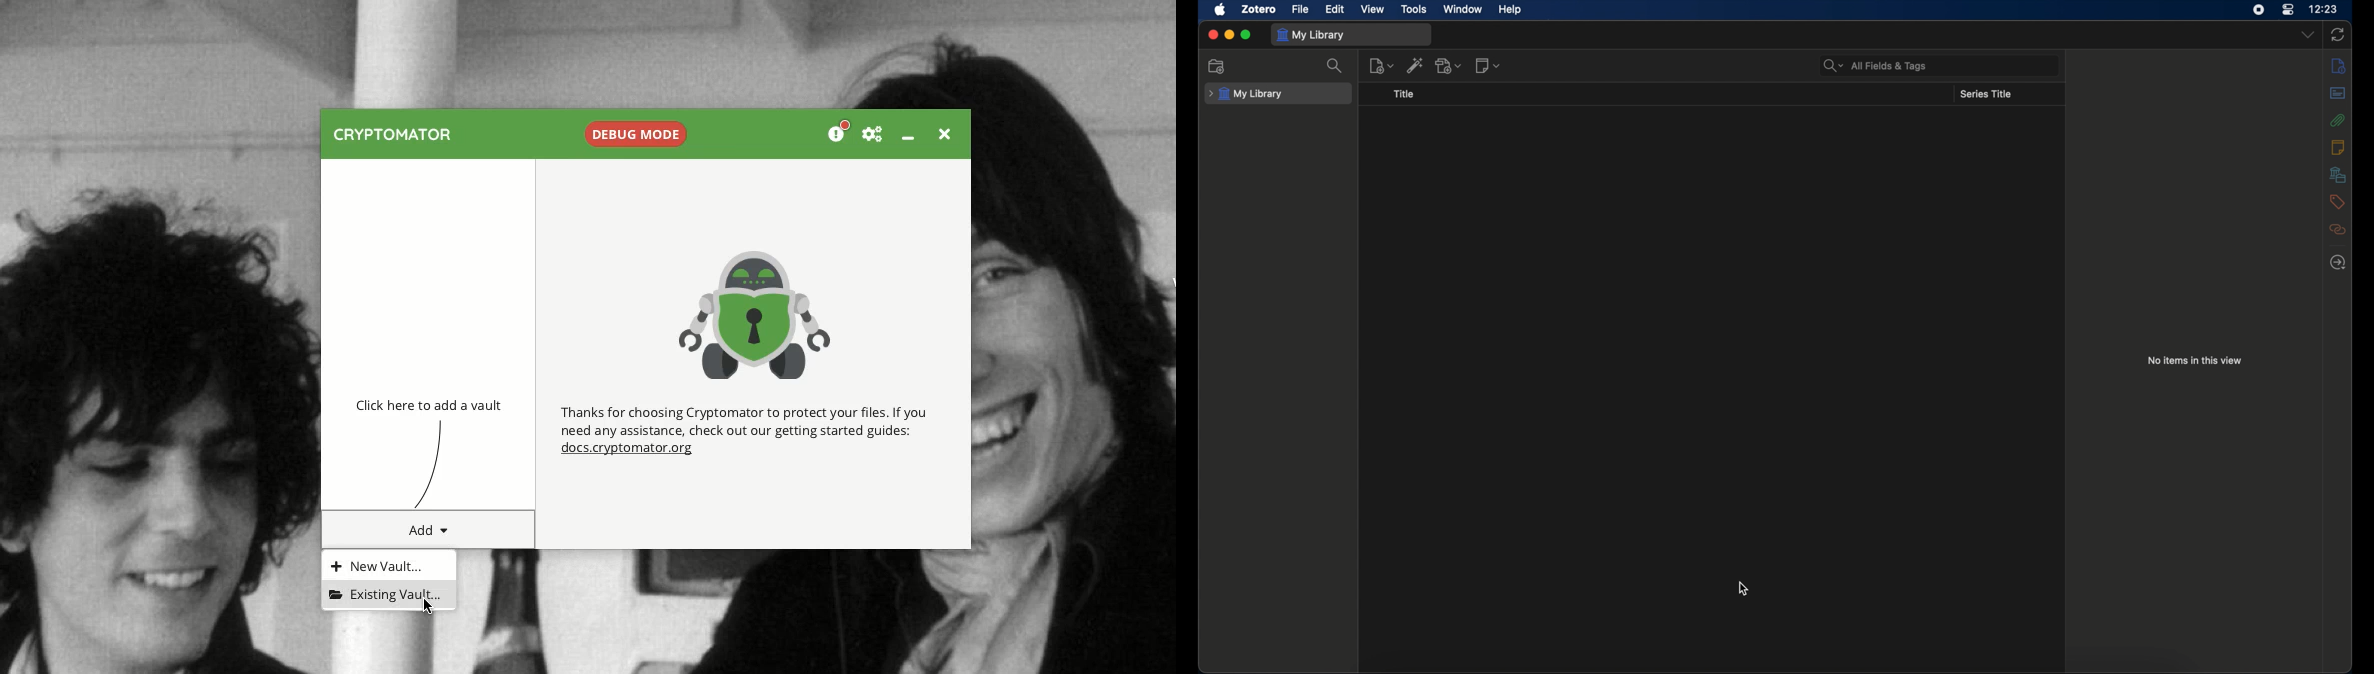  I want to click on search bar, so click(1875, 66).